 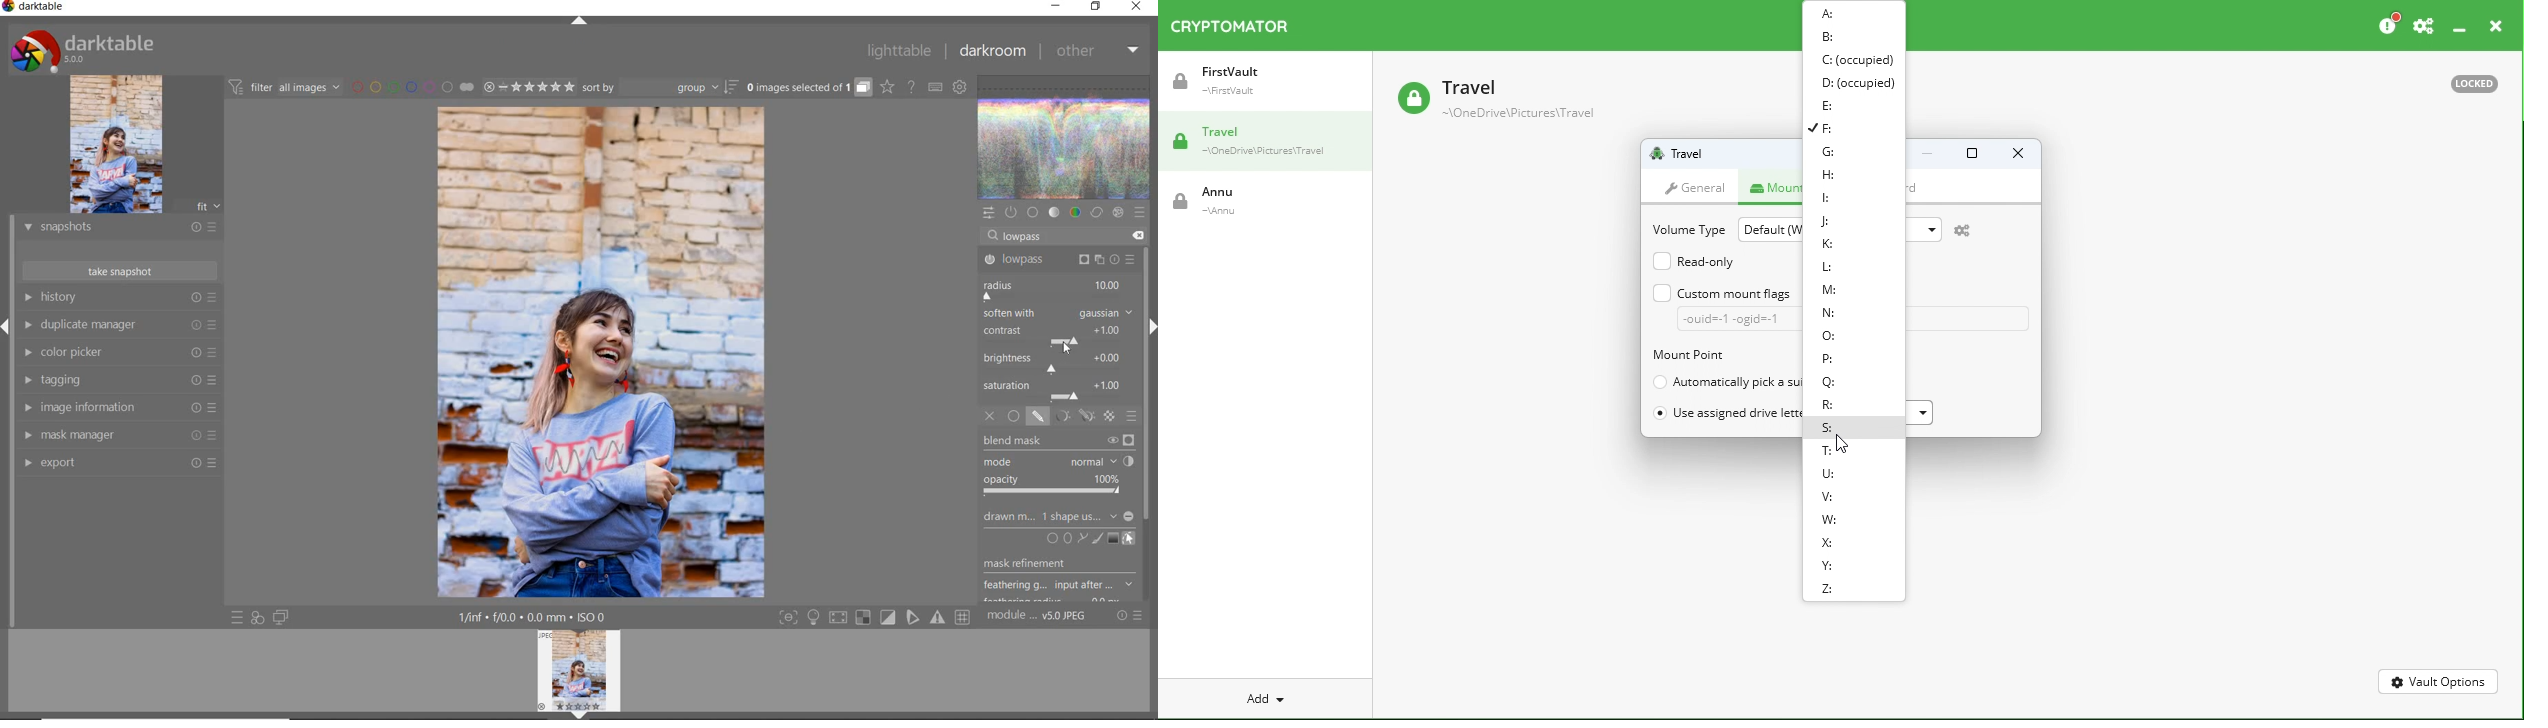 I want to click on effect, so click(x=1117, y=213).